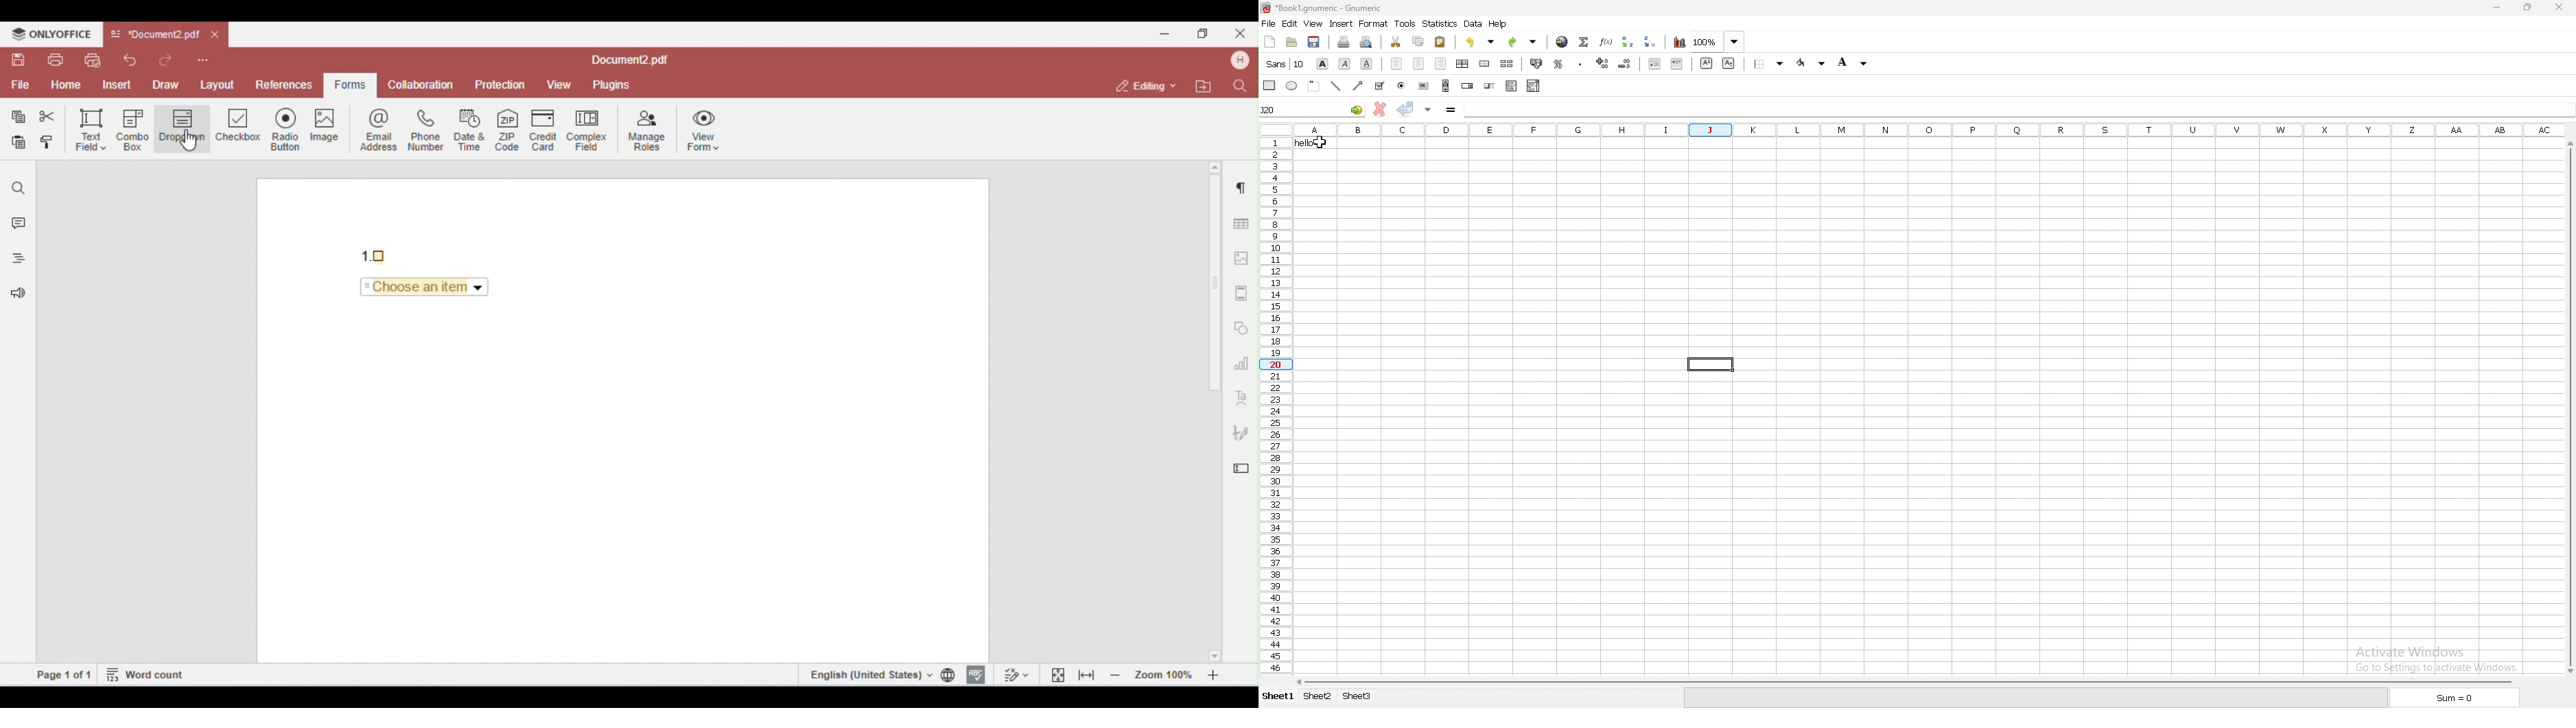 This screenshot has height=728, width=2576. I want to click on hyperlink, so click(1562, 42).